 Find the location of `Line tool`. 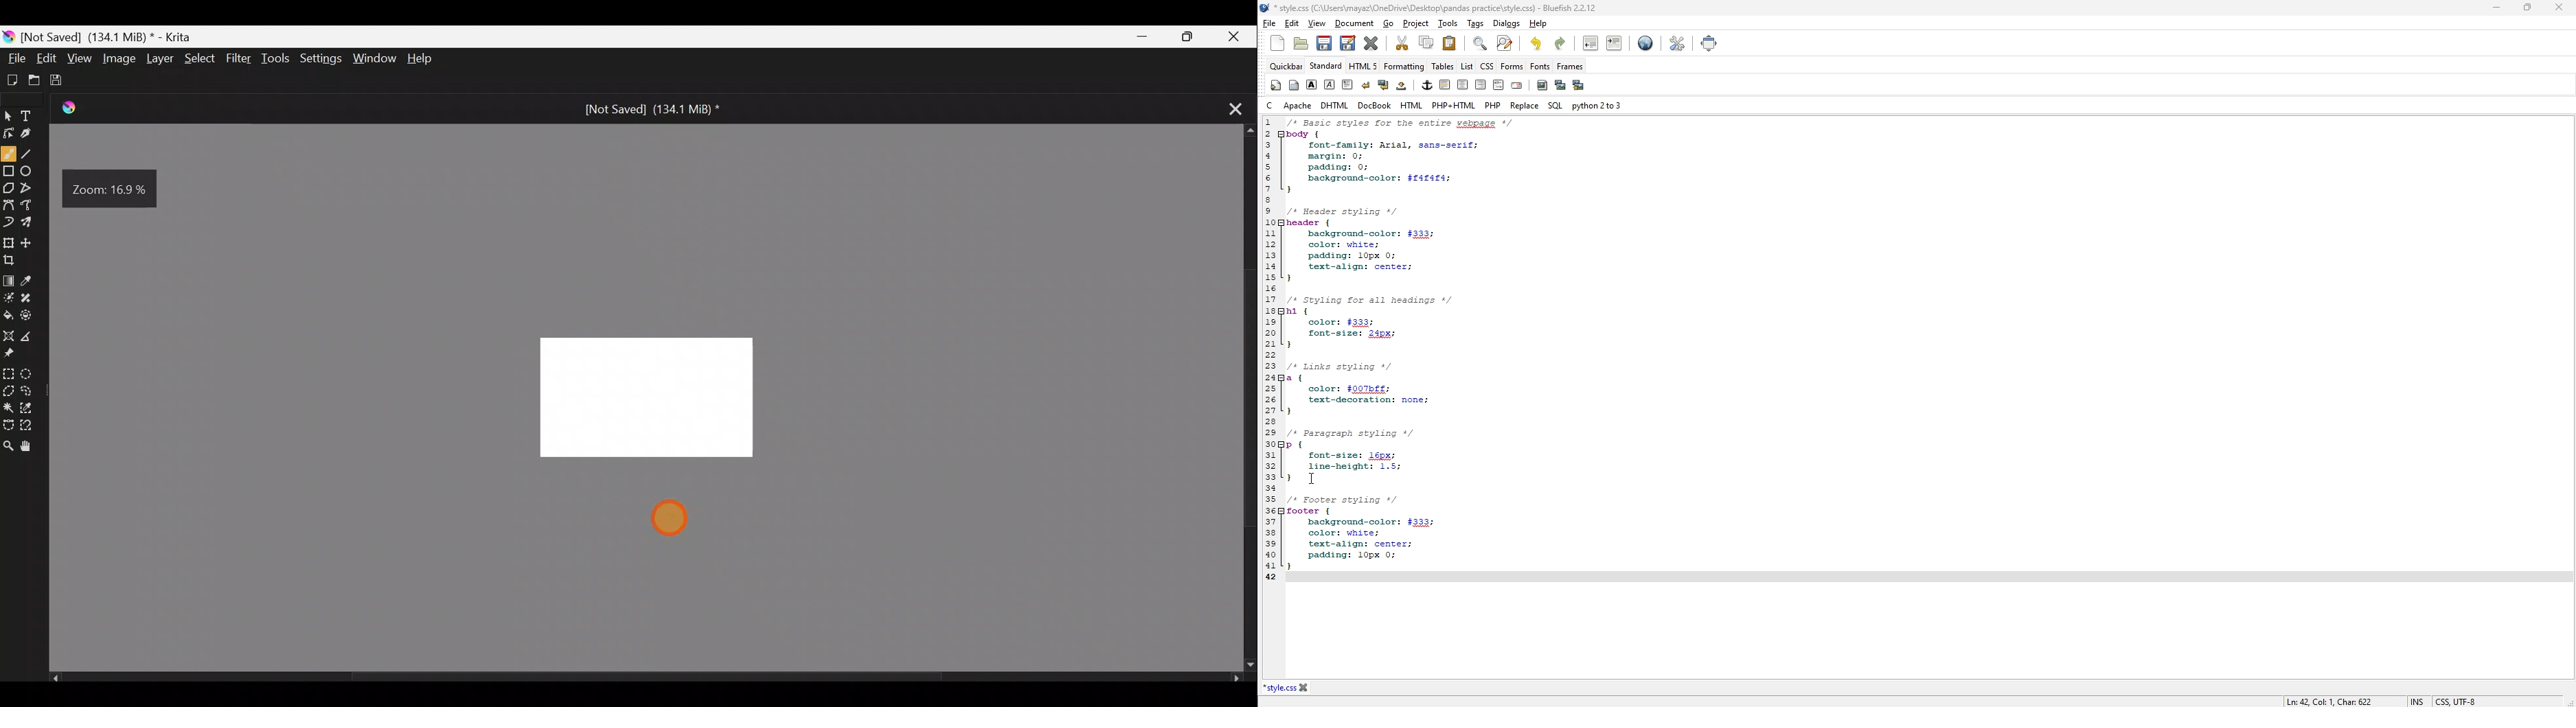

Line tool is located at coordinates (30, 154).